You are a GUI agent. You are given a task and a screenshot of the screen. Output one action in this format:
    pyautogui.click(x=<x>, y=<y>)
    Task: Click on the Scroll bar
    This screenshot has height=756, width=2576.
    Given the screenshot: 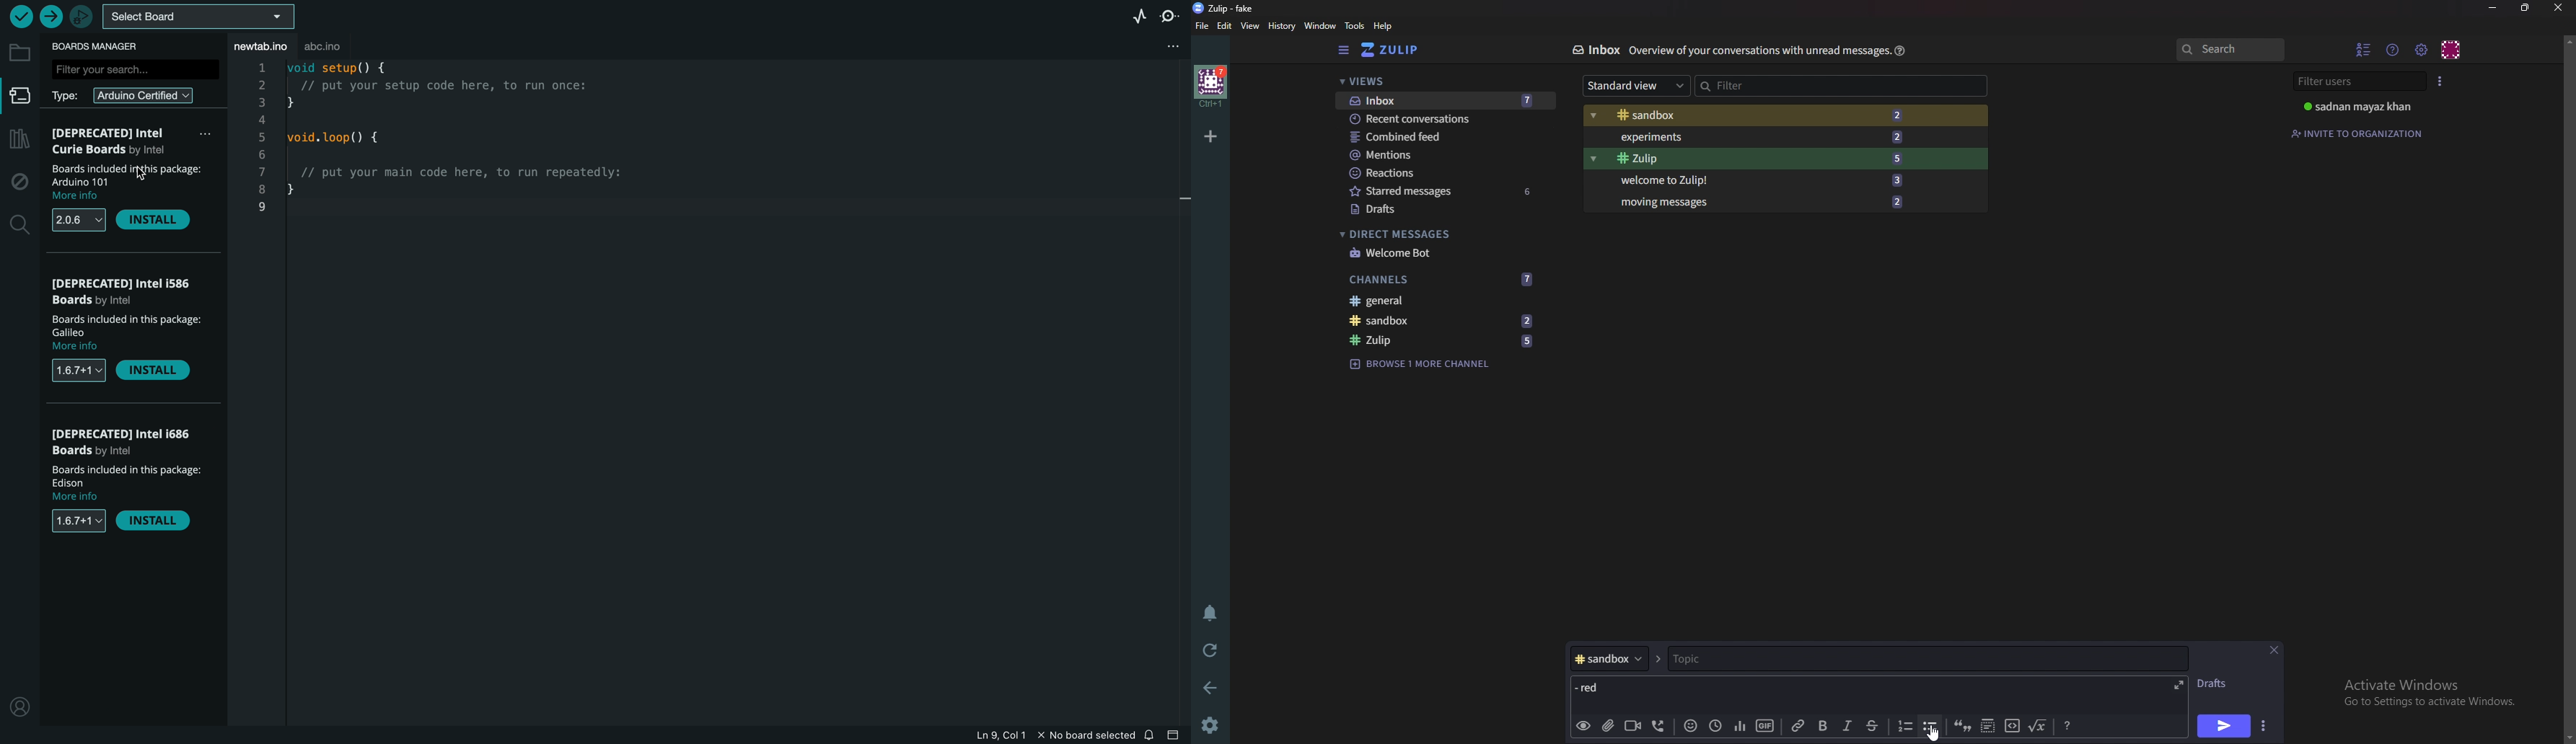 What is the action you would take?
    pyautogui.click(x=2568, y=389)
    